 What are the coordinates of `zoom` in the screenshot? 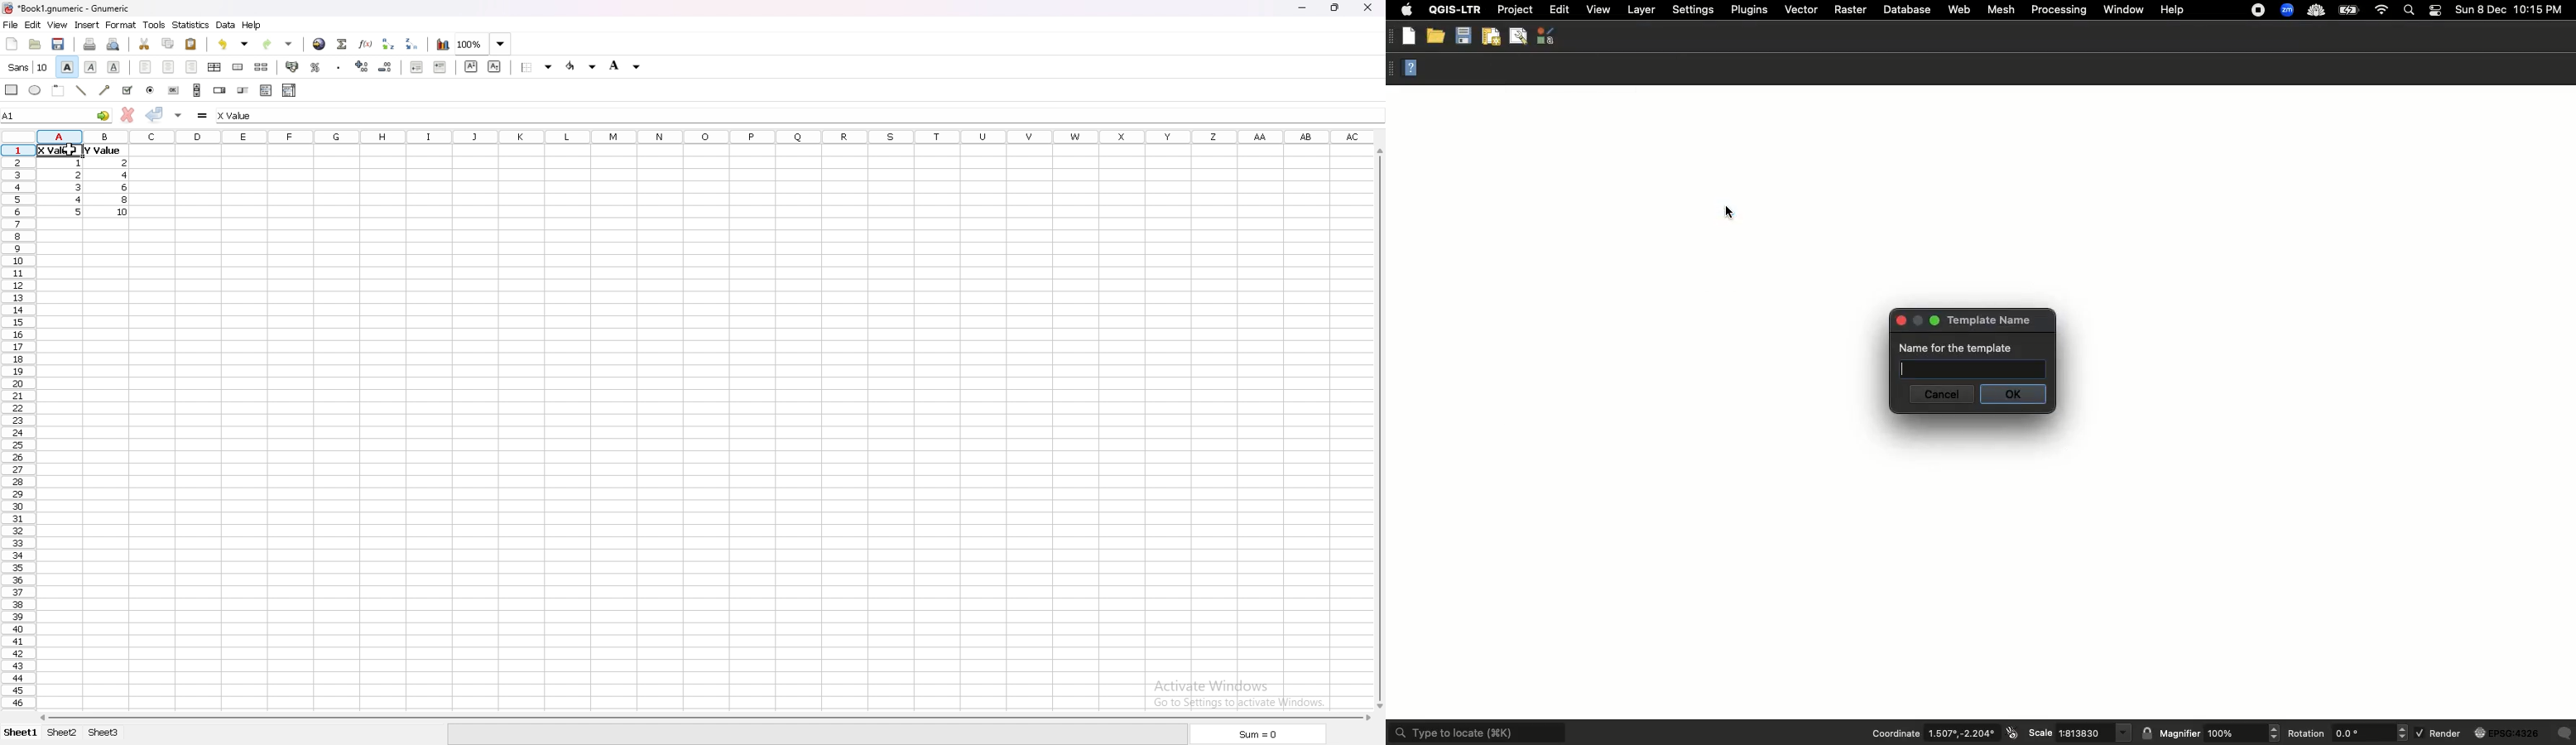 It's located at (483, 43).